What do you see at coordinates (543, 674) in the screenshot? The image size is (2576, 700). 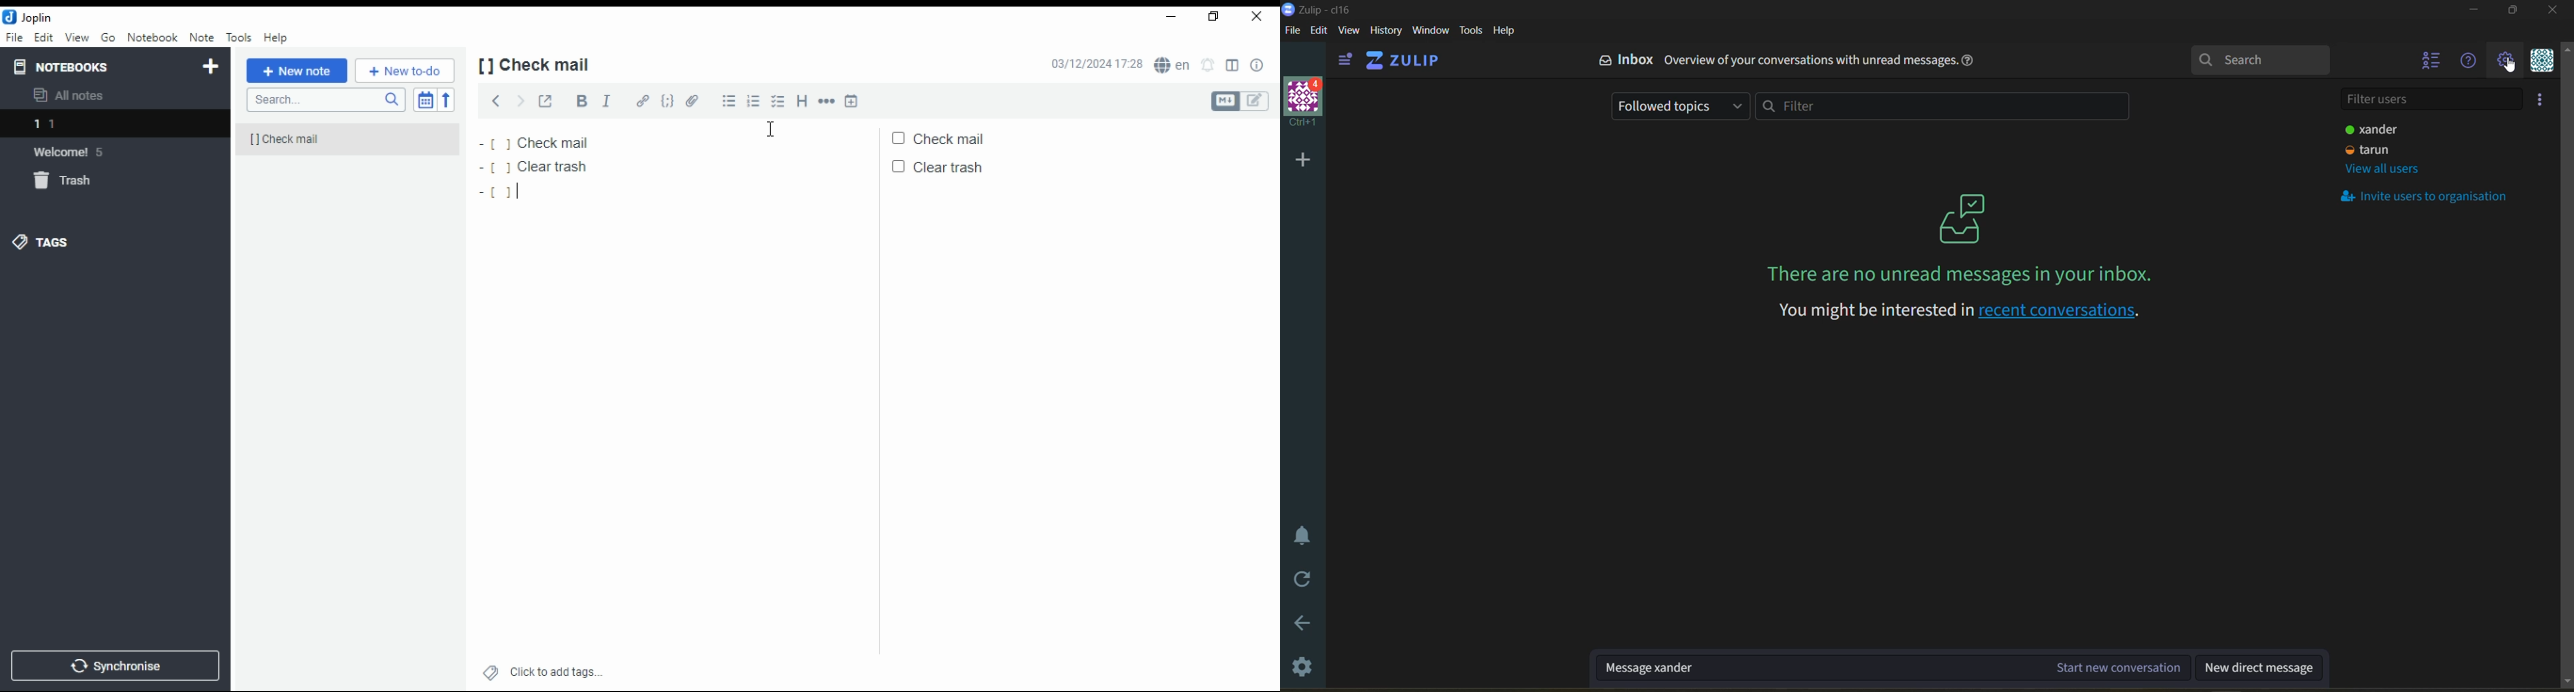 I see `click to add tags` at bounding box center [543, 674].